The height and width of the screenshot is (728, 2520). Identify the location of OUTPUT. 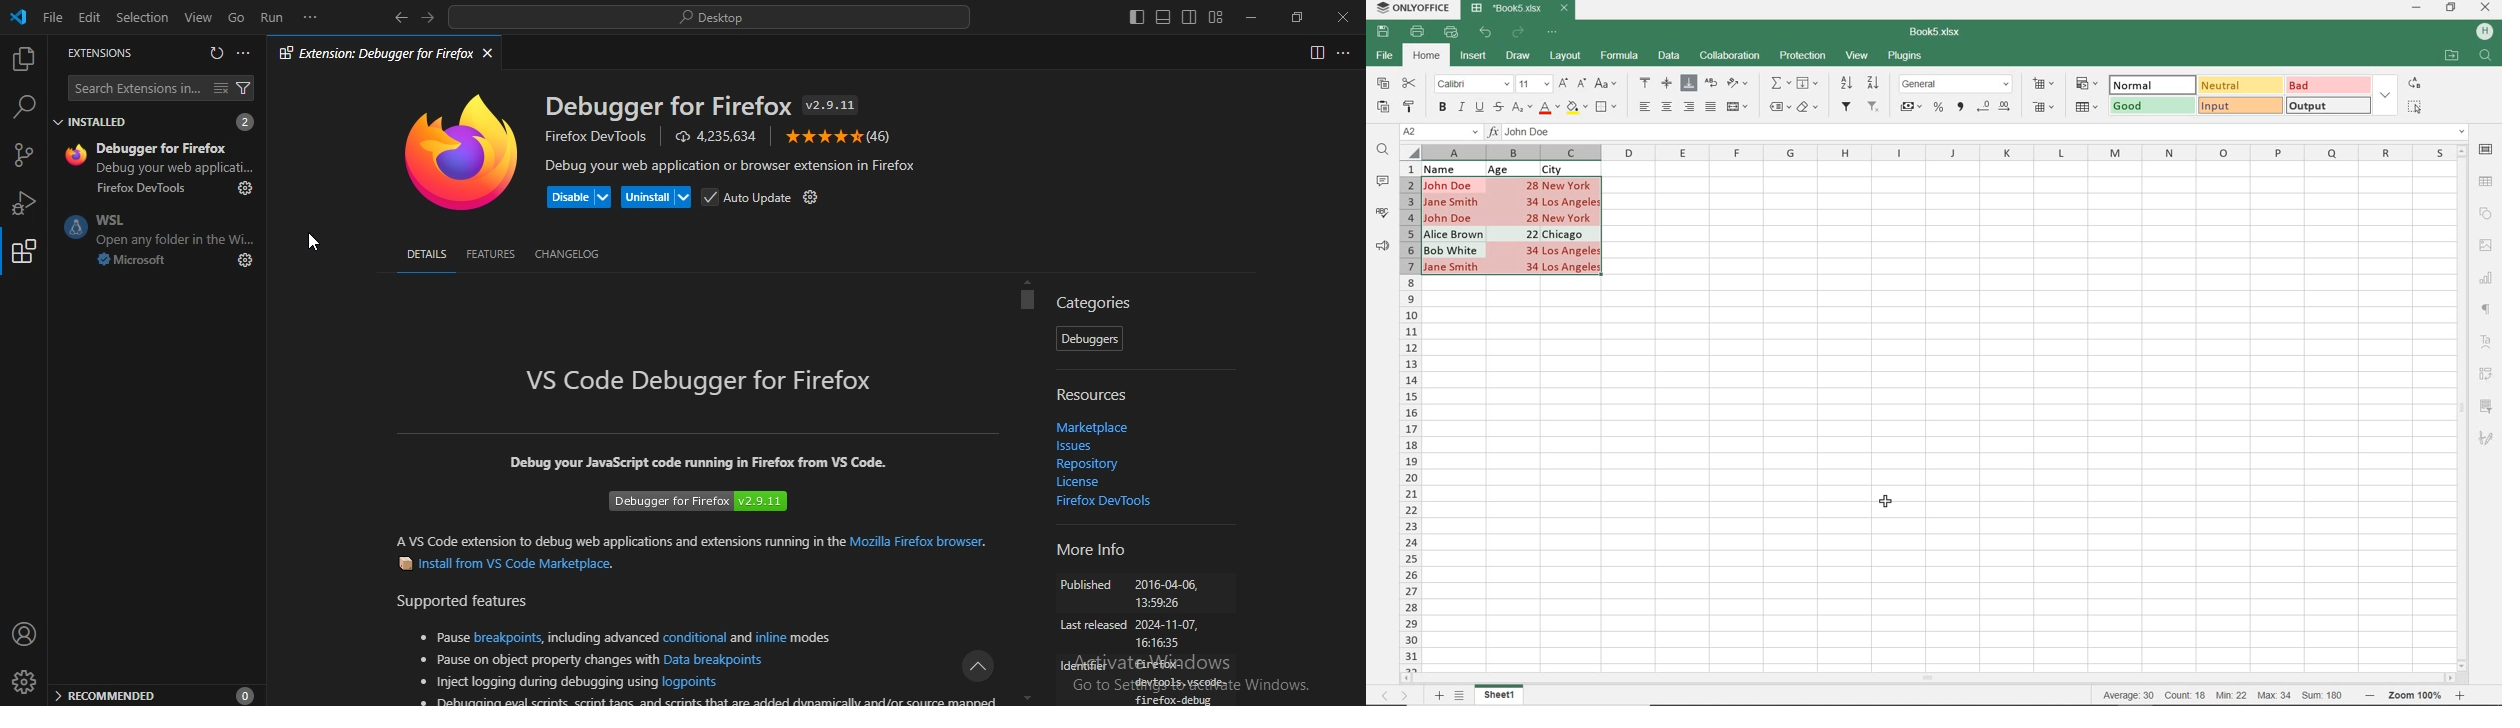
(2328, 105).